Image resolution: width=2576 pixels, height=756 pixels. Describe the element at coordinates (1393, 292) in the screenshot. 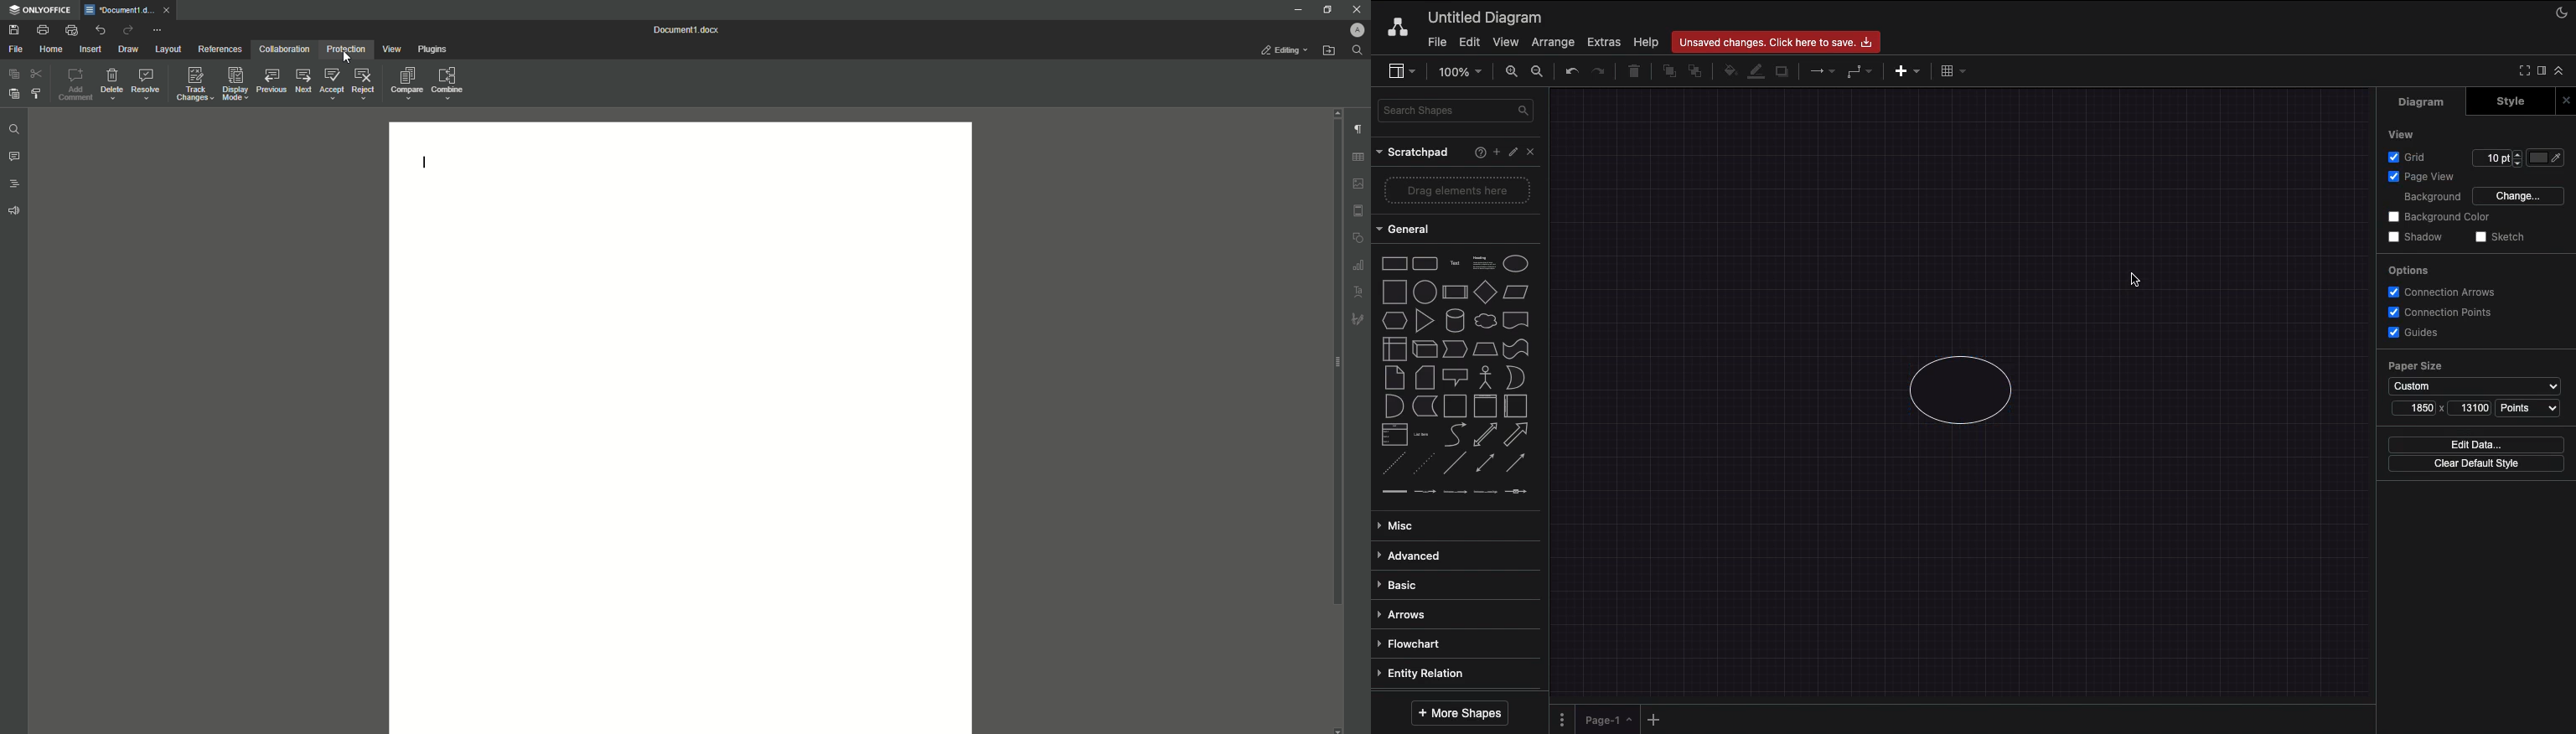

I see `Square` at that location.